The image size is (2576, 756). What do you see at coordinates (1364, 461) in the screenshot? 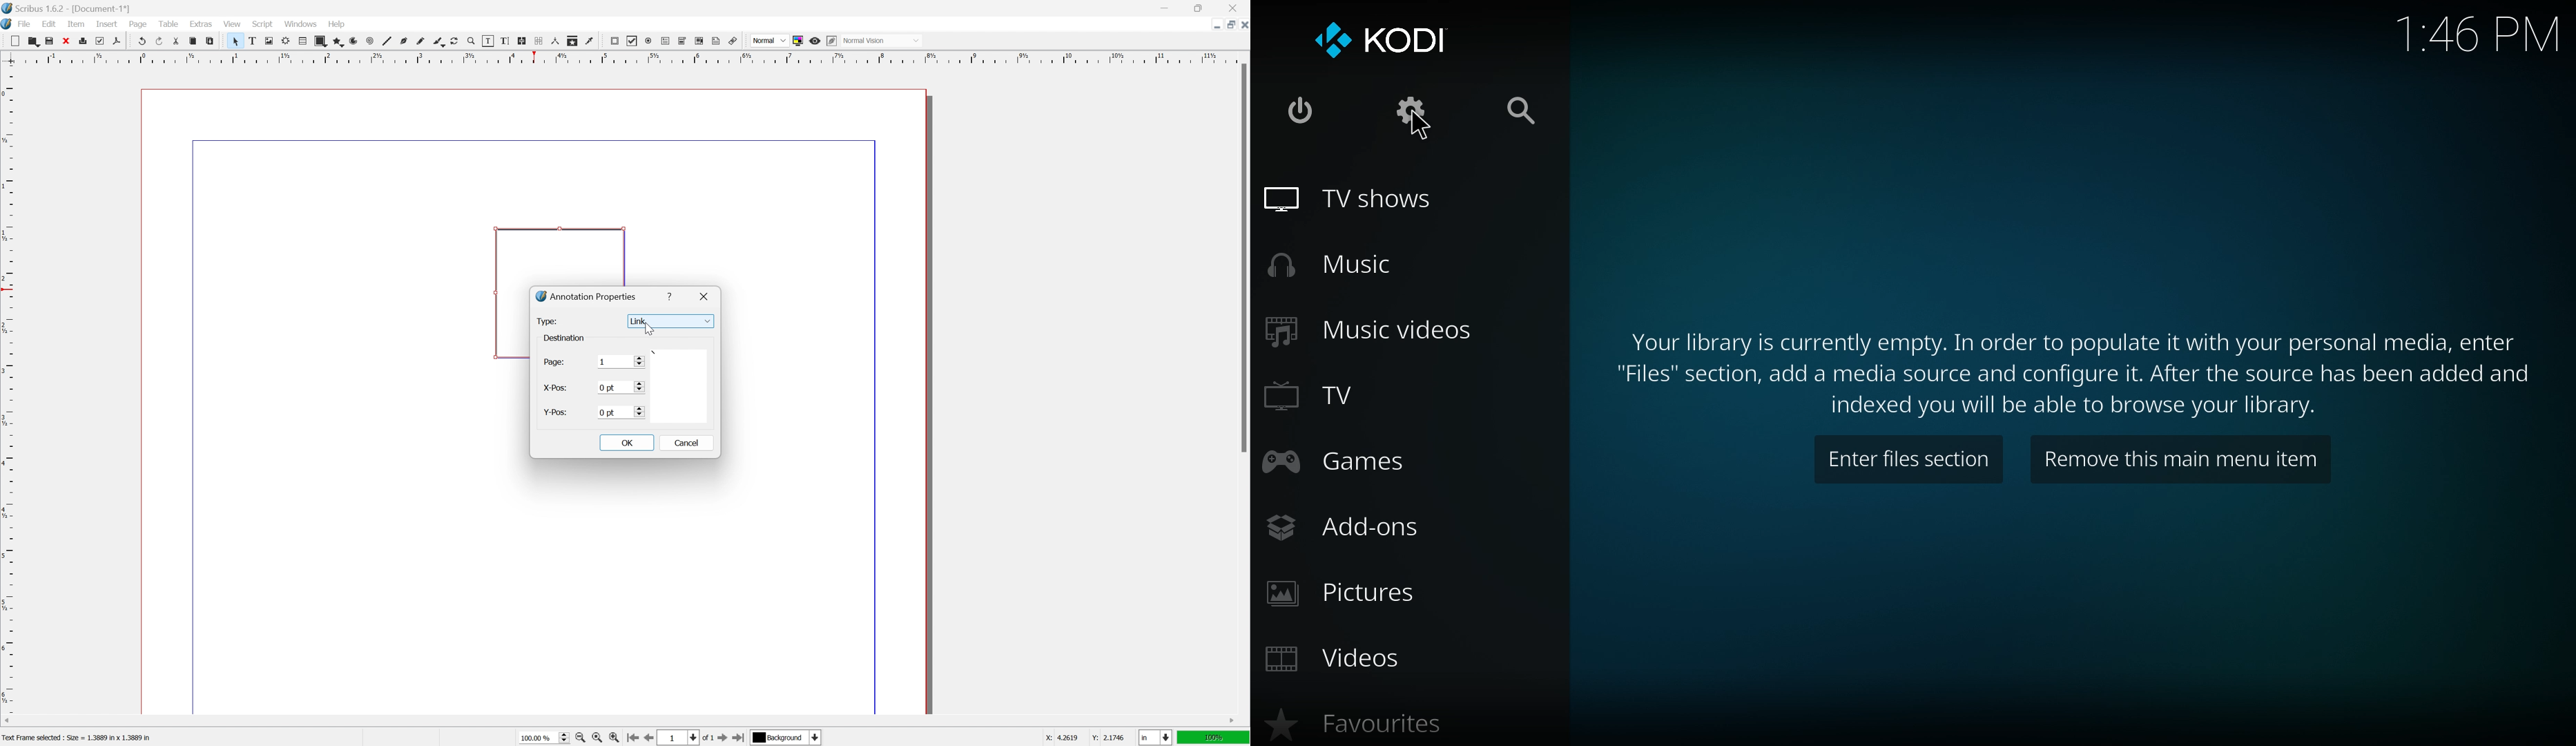
I see `games` at bounding box center [1364, 461].